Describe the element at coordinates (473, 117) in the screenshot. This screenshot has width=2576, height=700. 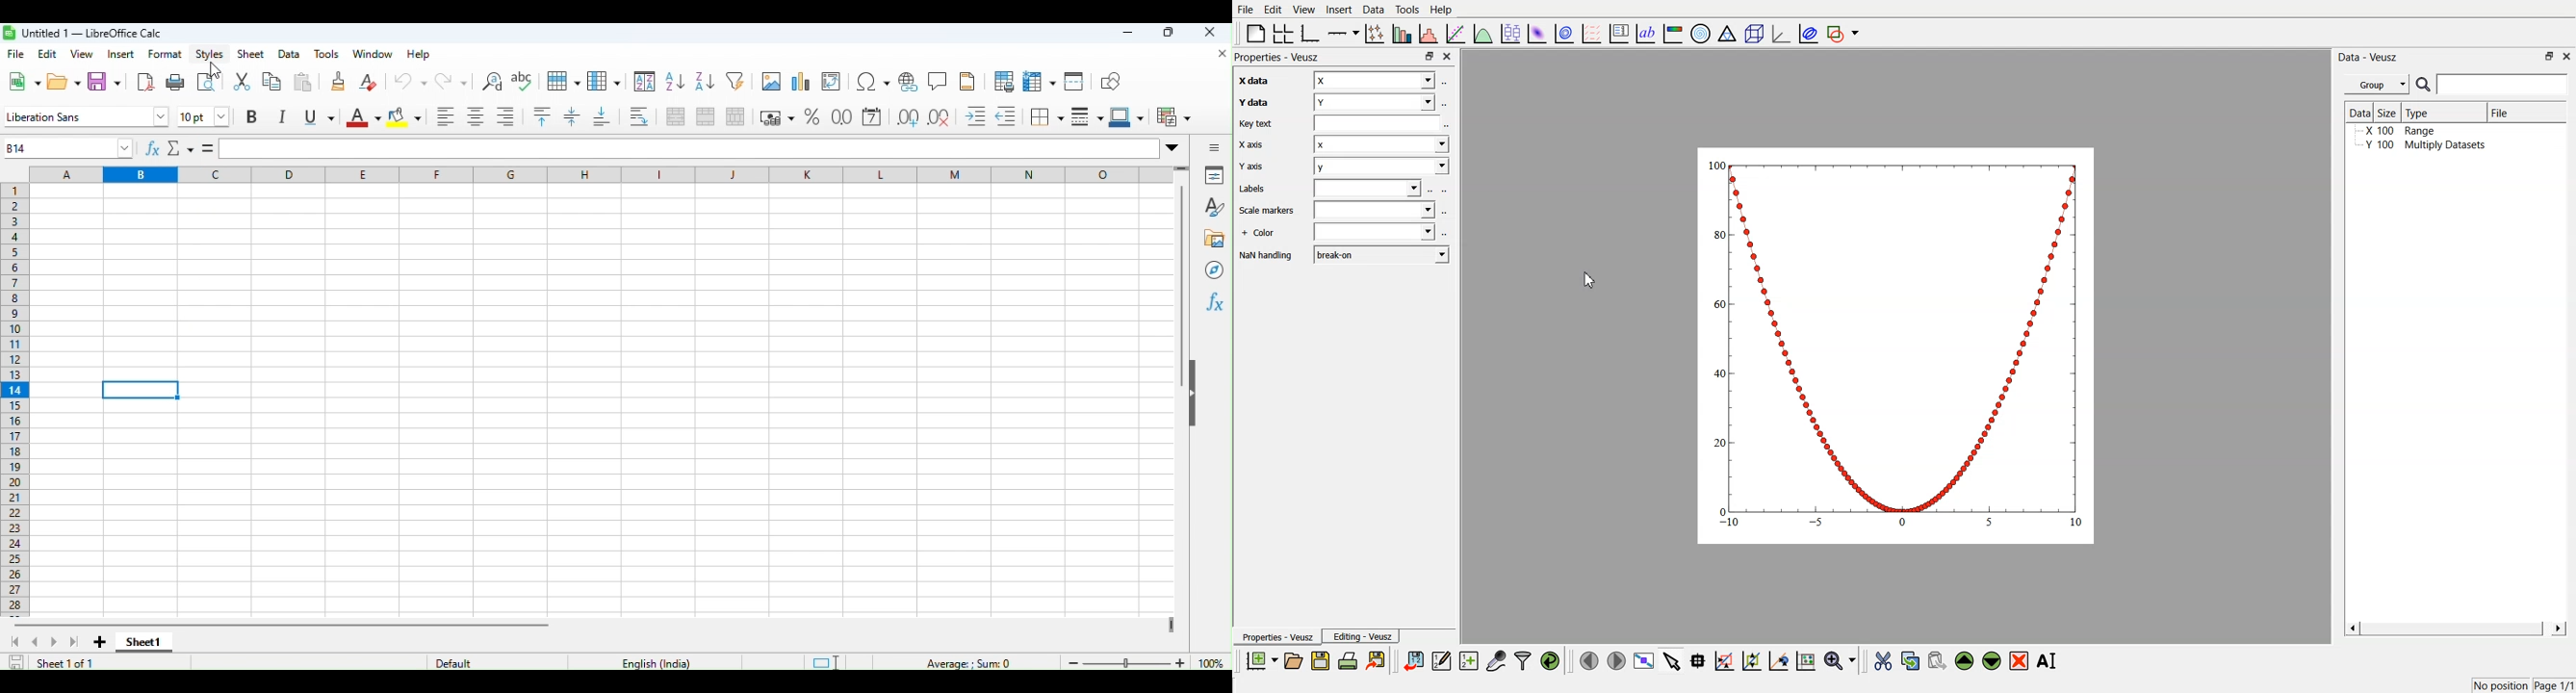
I see `Centre align` at that location.